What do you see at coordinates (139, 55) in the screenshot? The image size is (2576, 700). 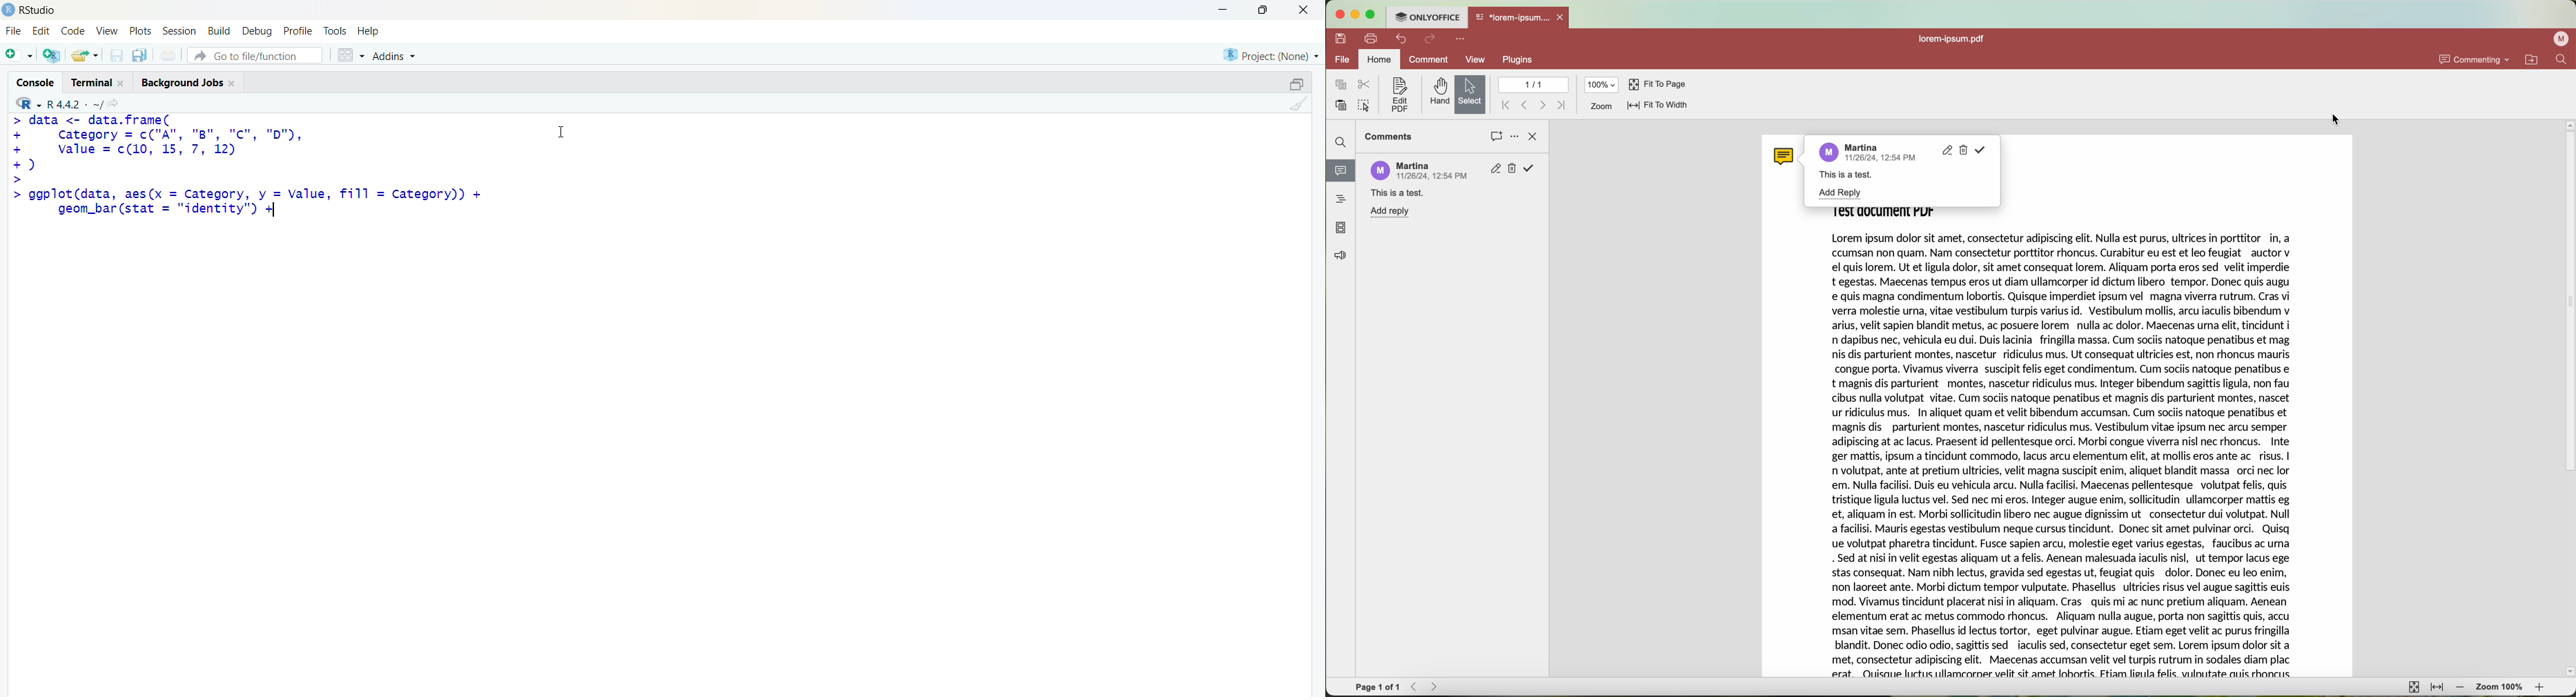 I see `save all open documents` at bounding box center [139, 55].